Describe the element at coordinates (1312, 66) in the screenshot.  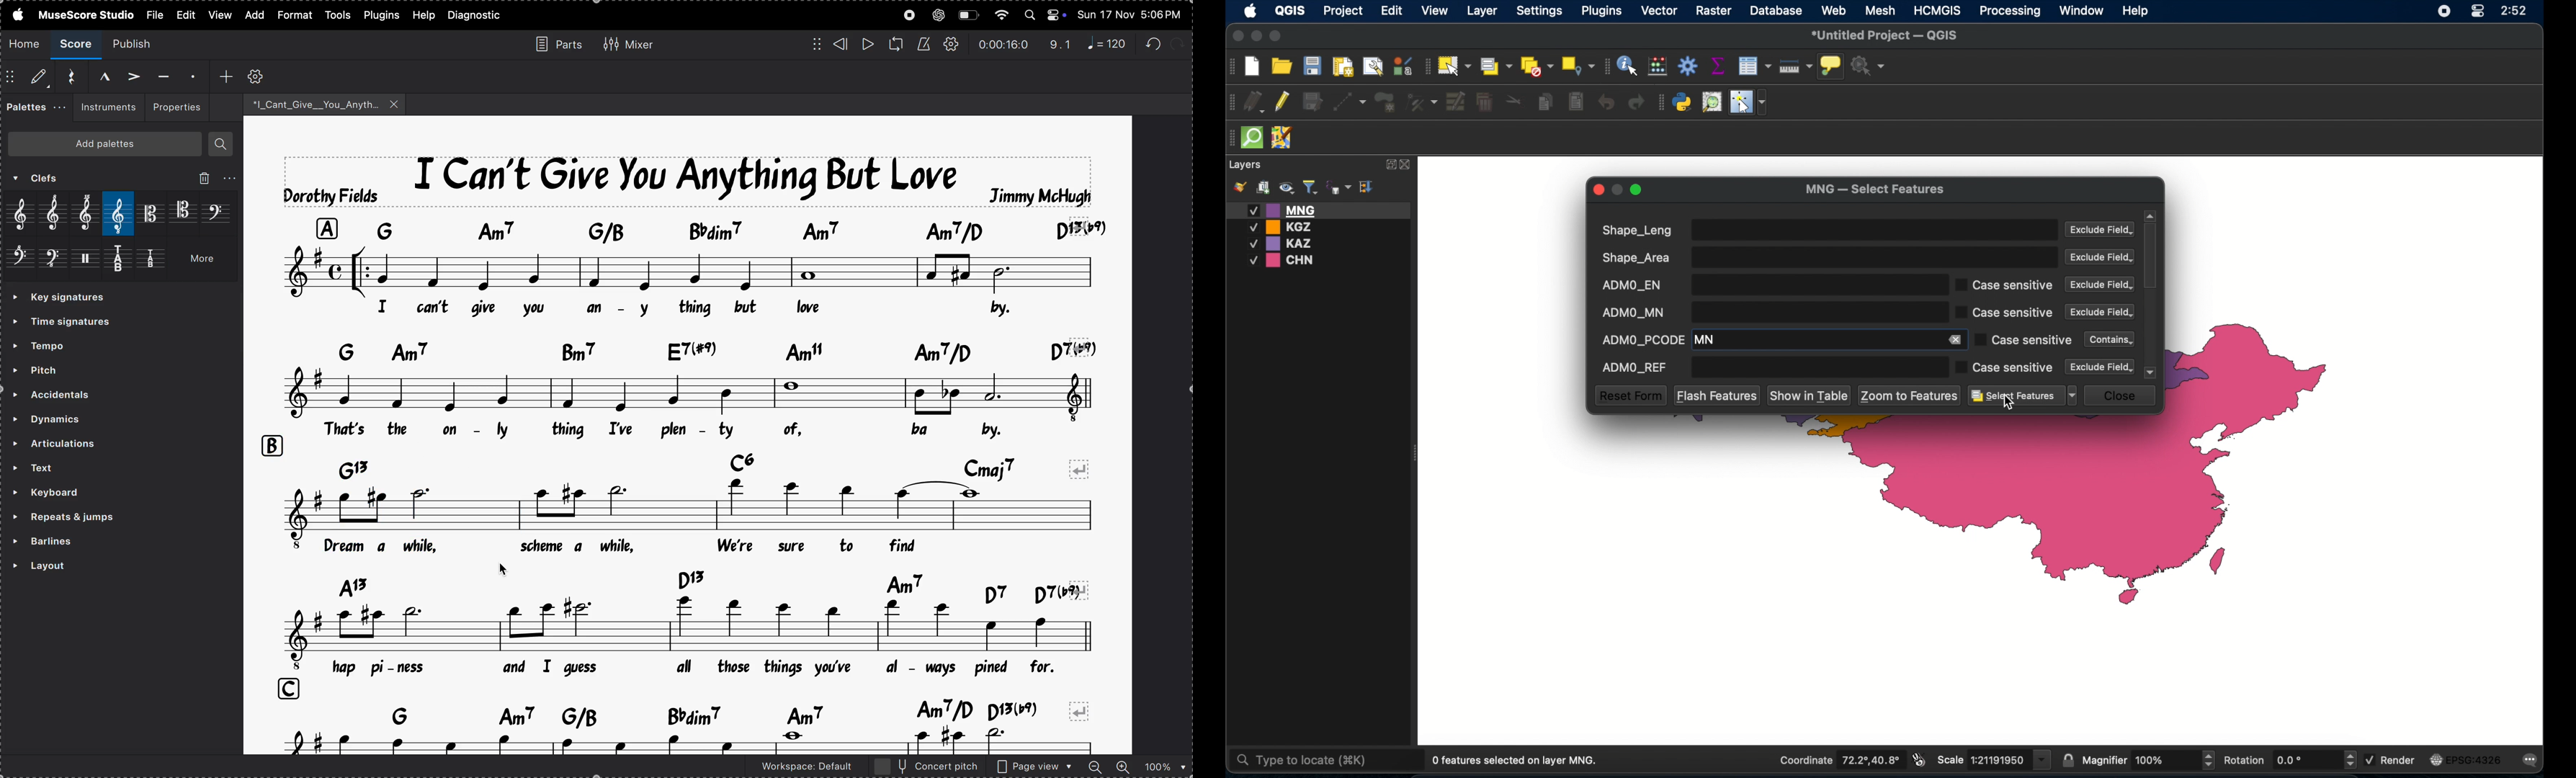
I see `save project` at that location.